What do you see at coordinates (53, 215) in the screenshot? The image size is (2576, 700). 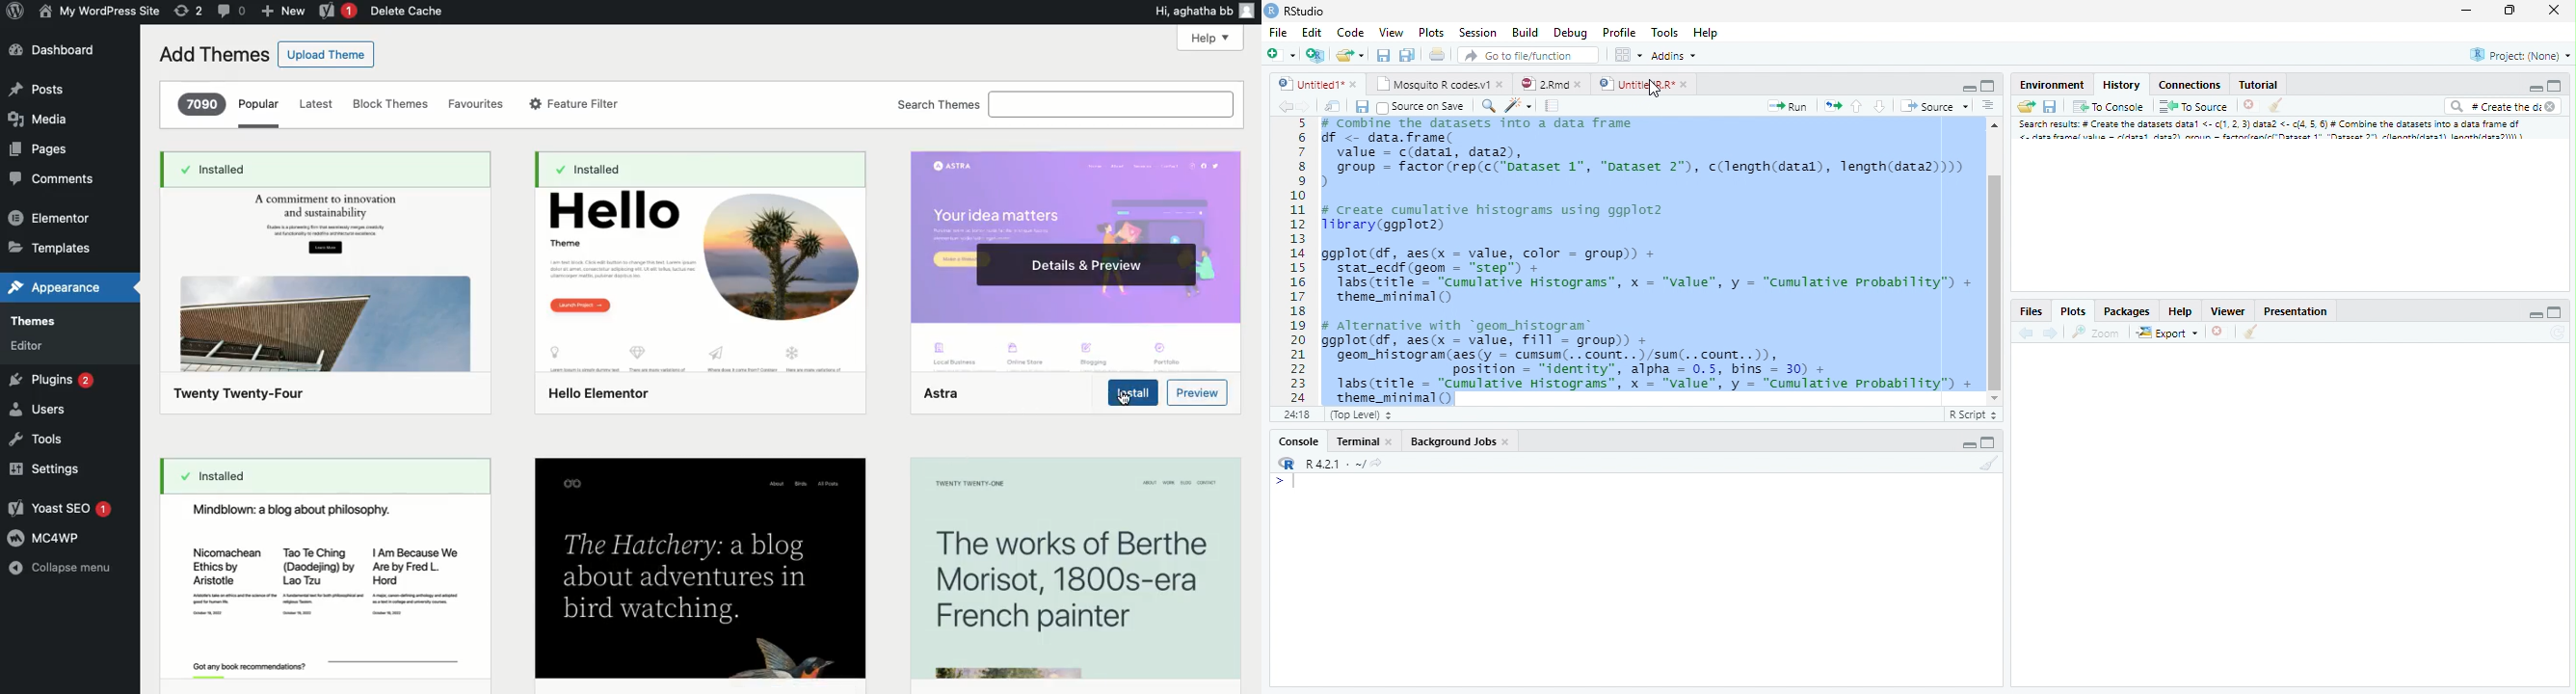 I see `Elementor` at bounding box center [53, 215].